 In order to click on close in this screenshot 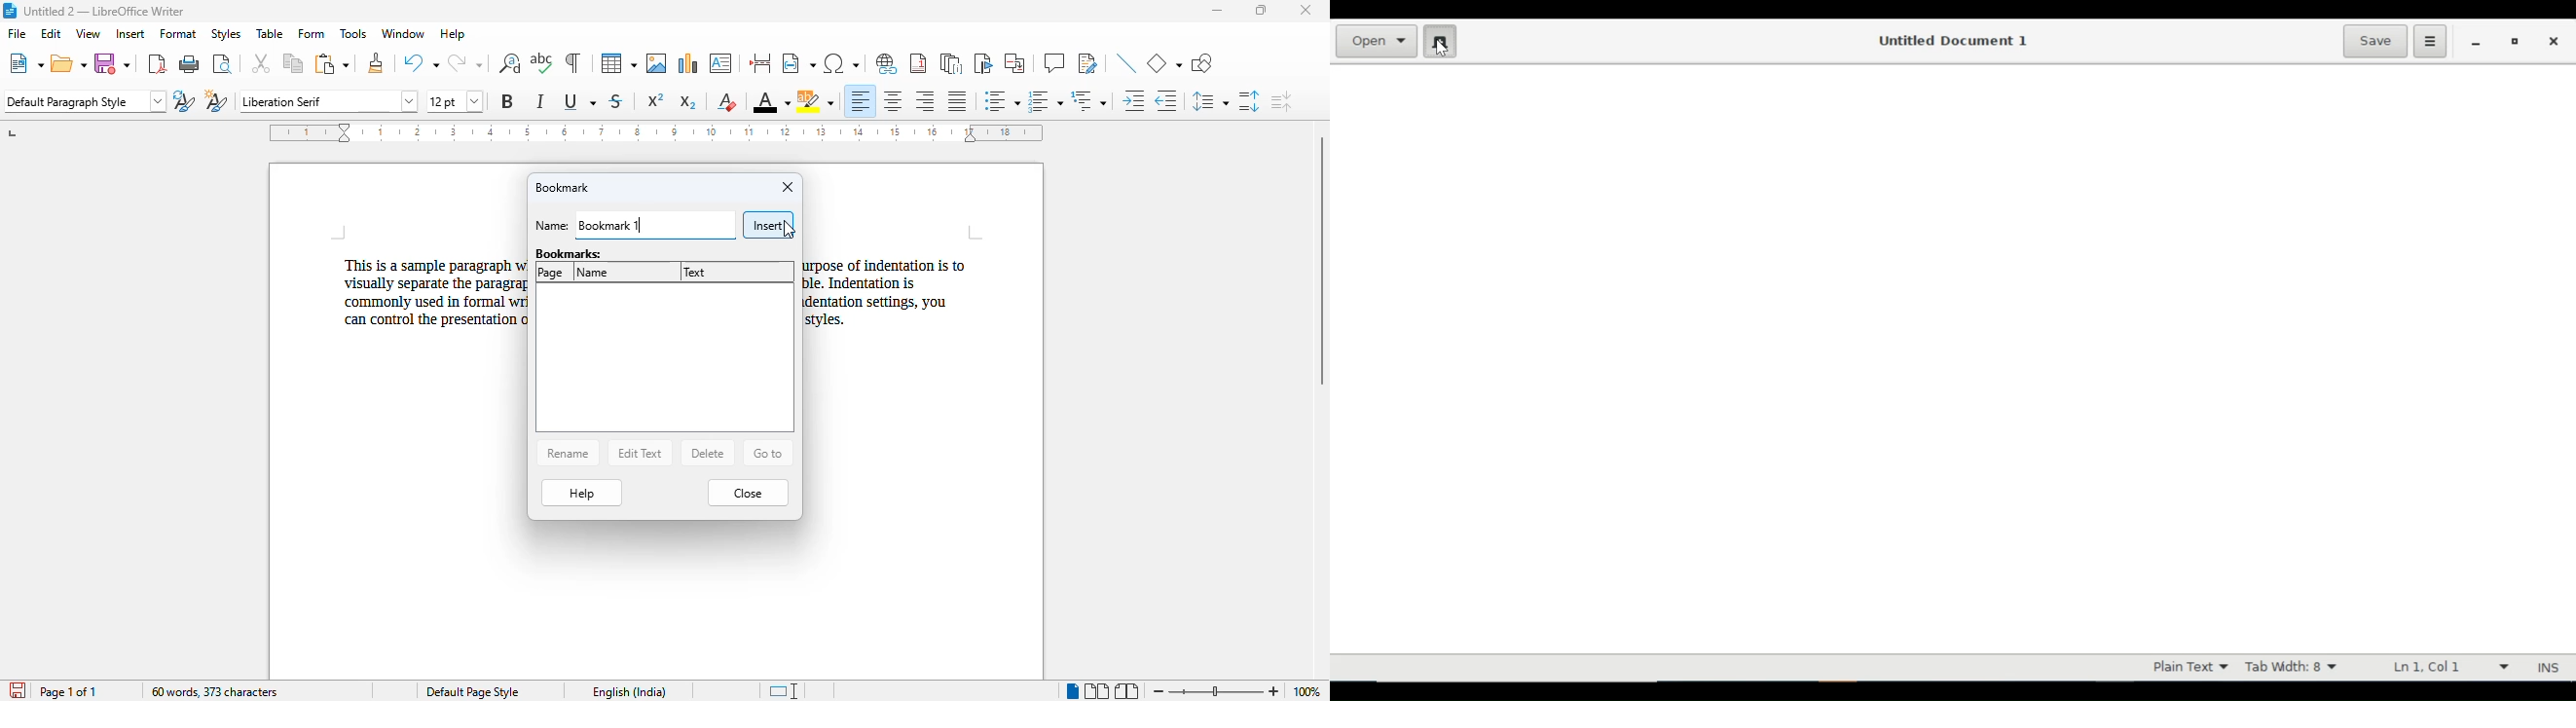, I will do `click(788, 186)`.